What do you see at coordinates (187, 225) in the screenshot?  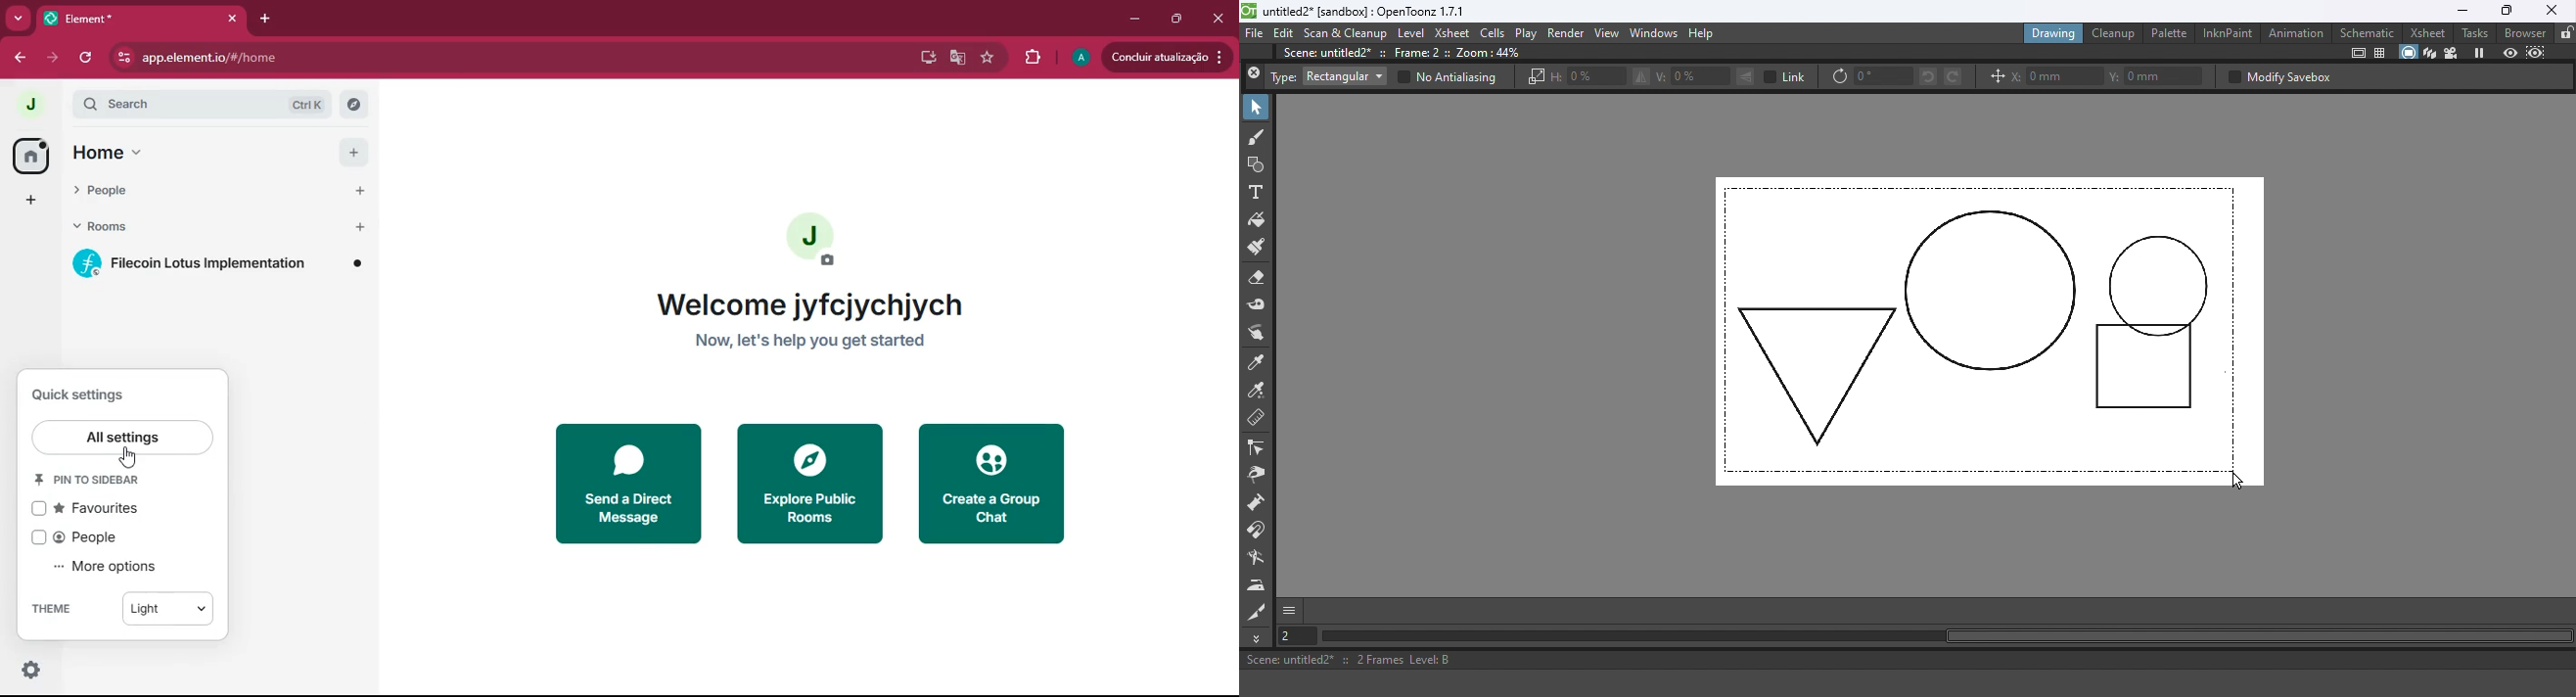 I see `rooms` at bounding box center [187, 225].